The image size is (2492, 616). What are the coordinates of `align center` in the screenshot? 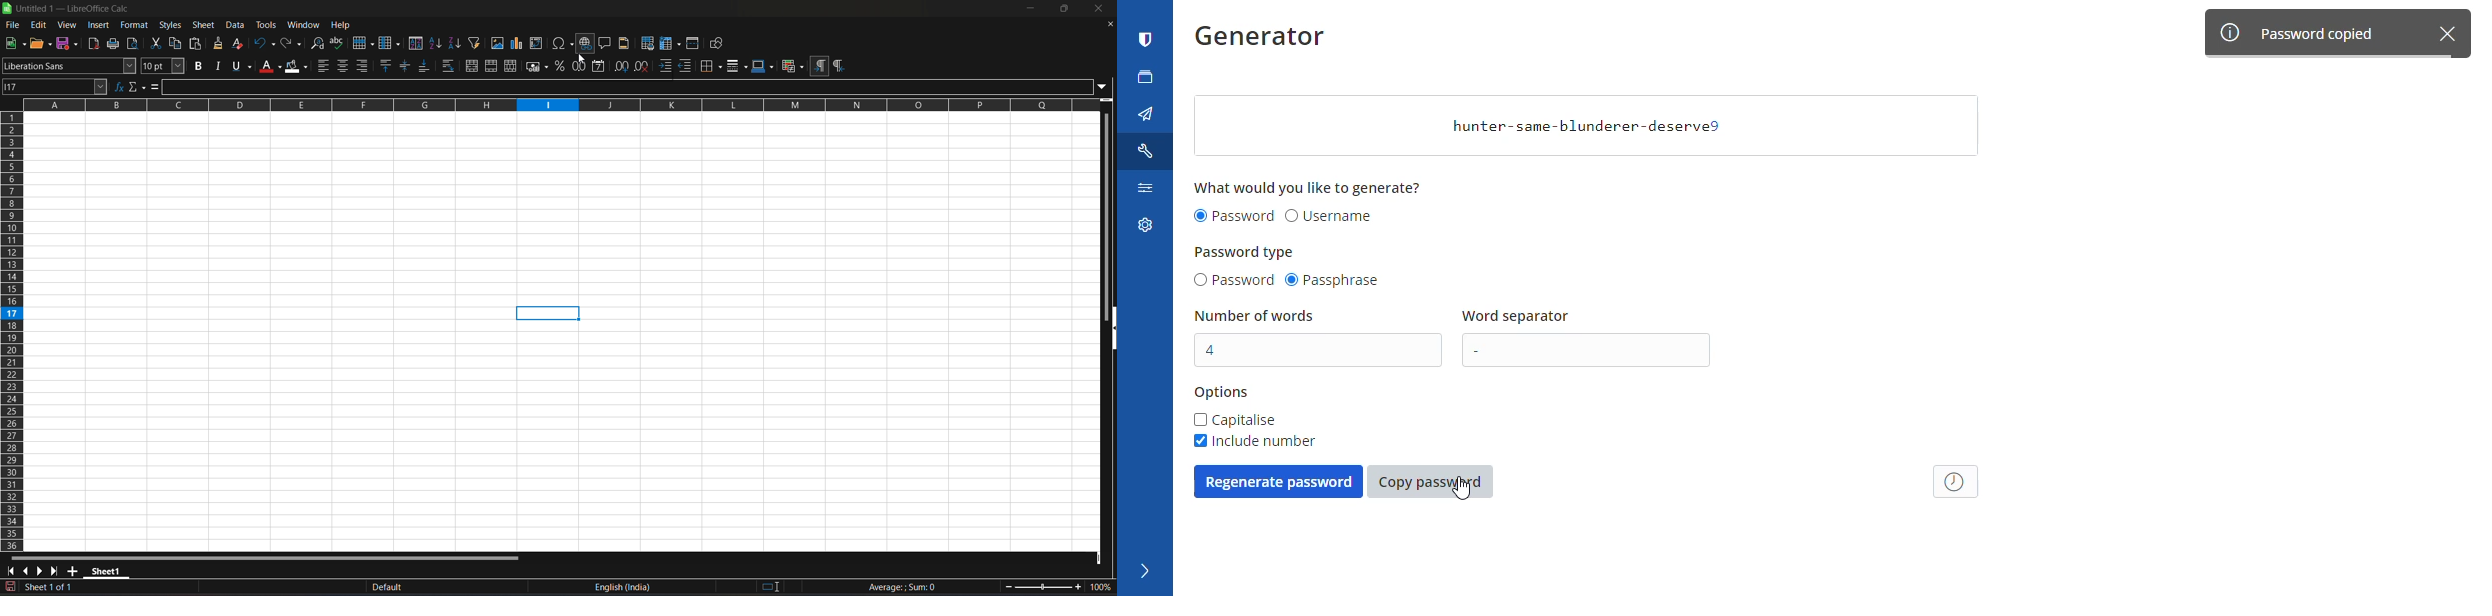 It's located at (343, 66).